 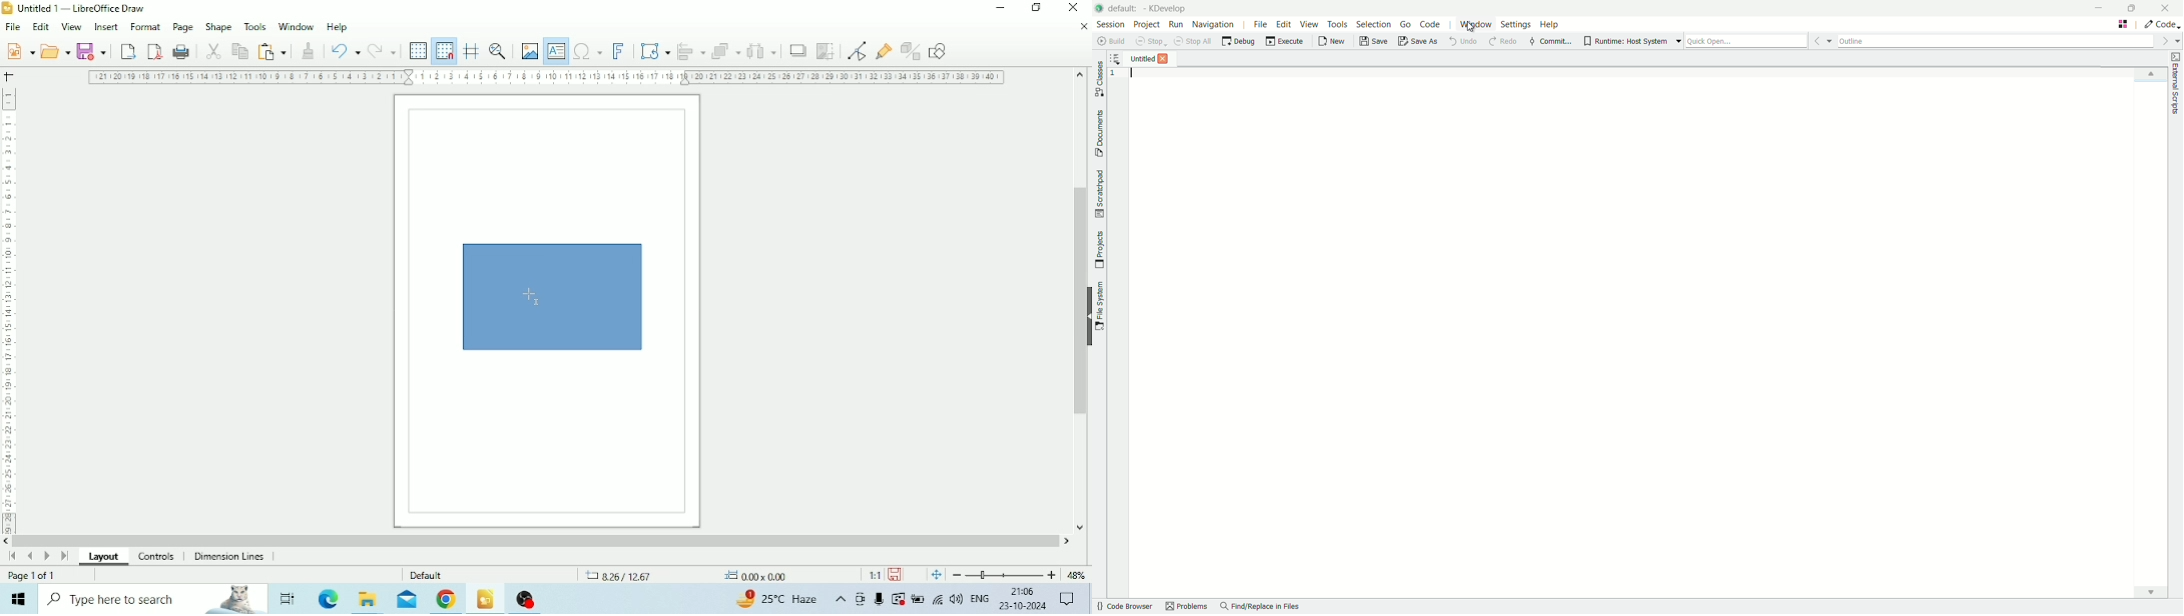 I want to click on Show, so click(x=1085, y=314).